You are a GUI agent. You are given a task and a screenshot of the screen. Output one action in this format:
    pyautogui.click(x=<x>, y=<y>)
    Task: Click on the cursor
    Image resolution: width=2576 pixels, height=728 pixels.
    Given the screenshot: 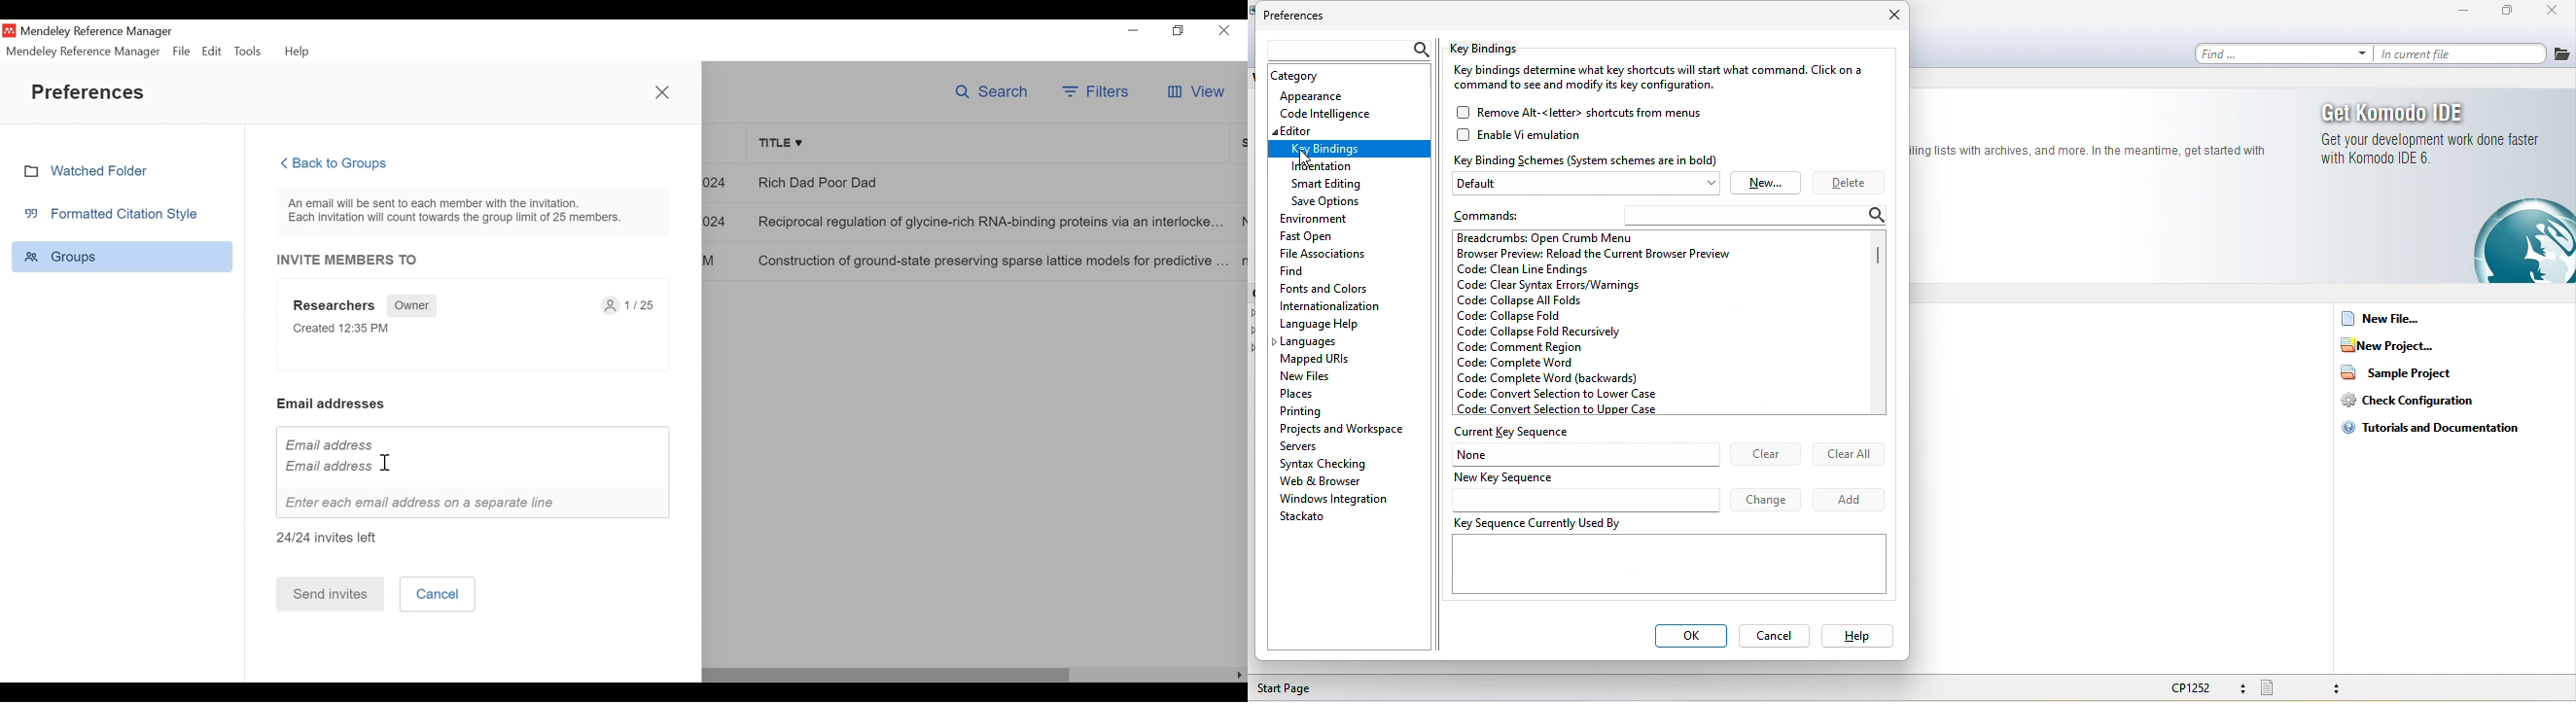 What is the action you would take?
    pyautogui.click(x=388, y=462)
    